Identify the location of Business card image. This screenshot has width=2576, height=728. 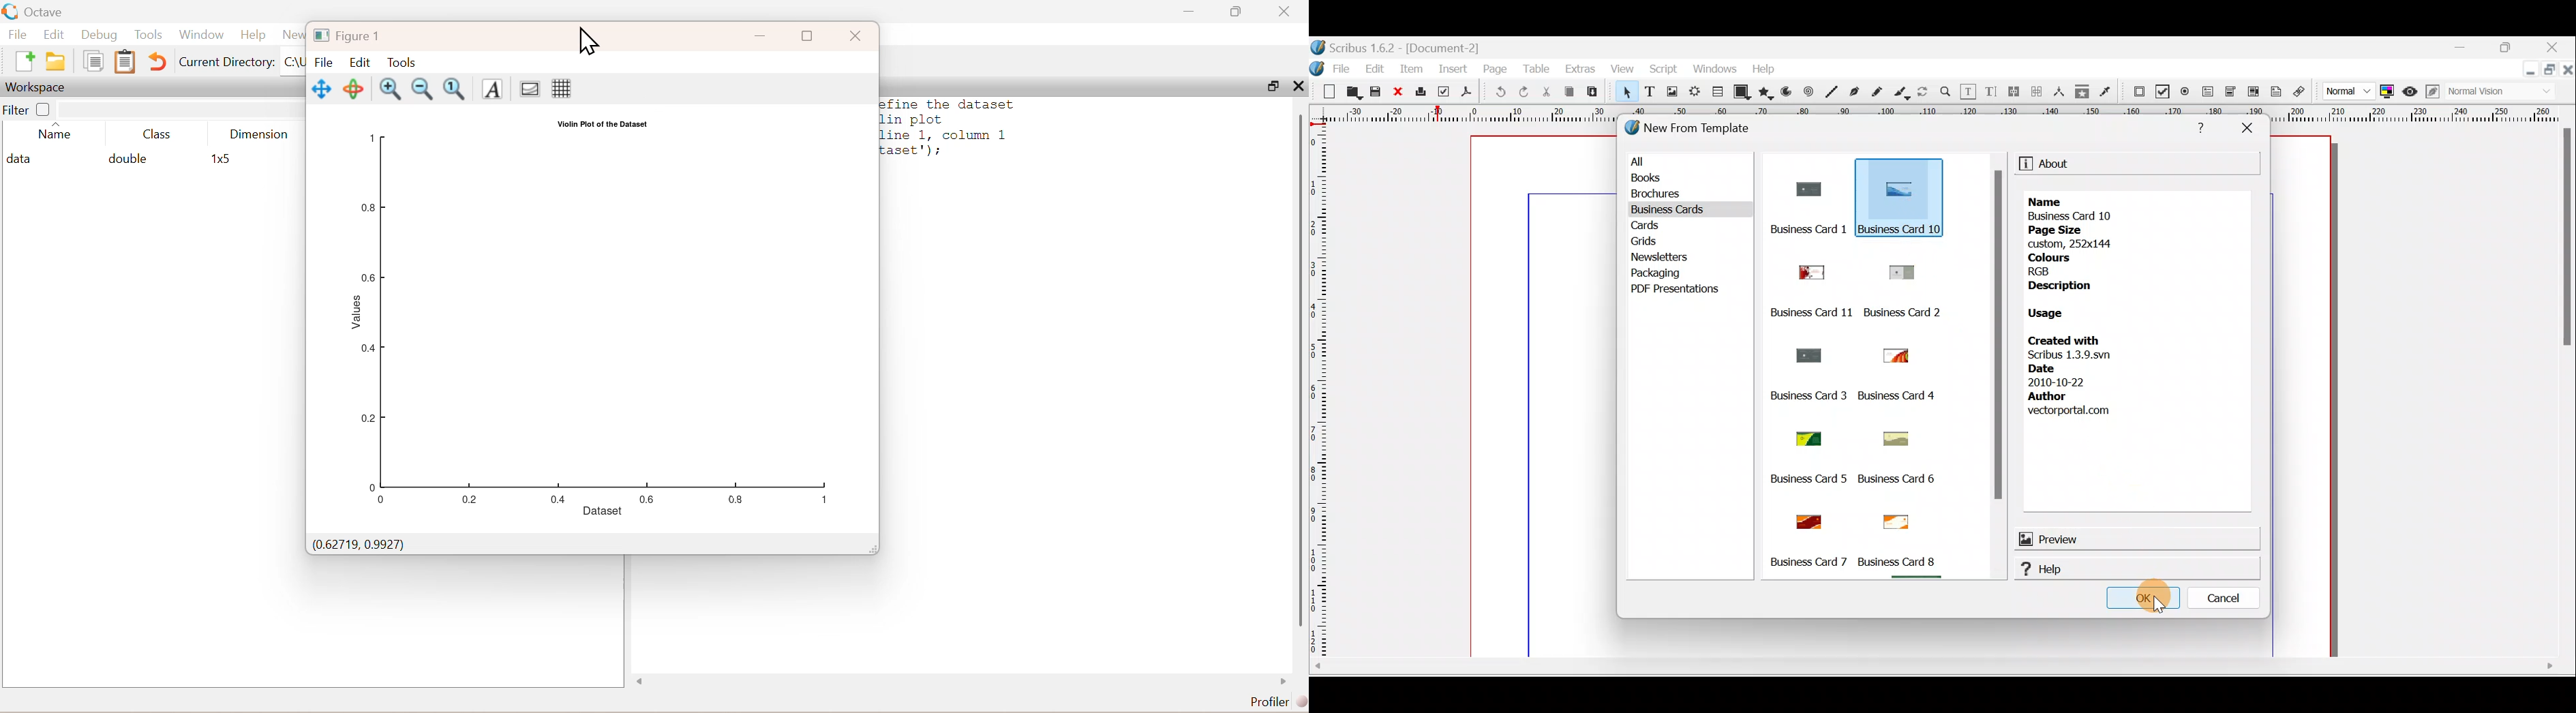
(1809, 518).